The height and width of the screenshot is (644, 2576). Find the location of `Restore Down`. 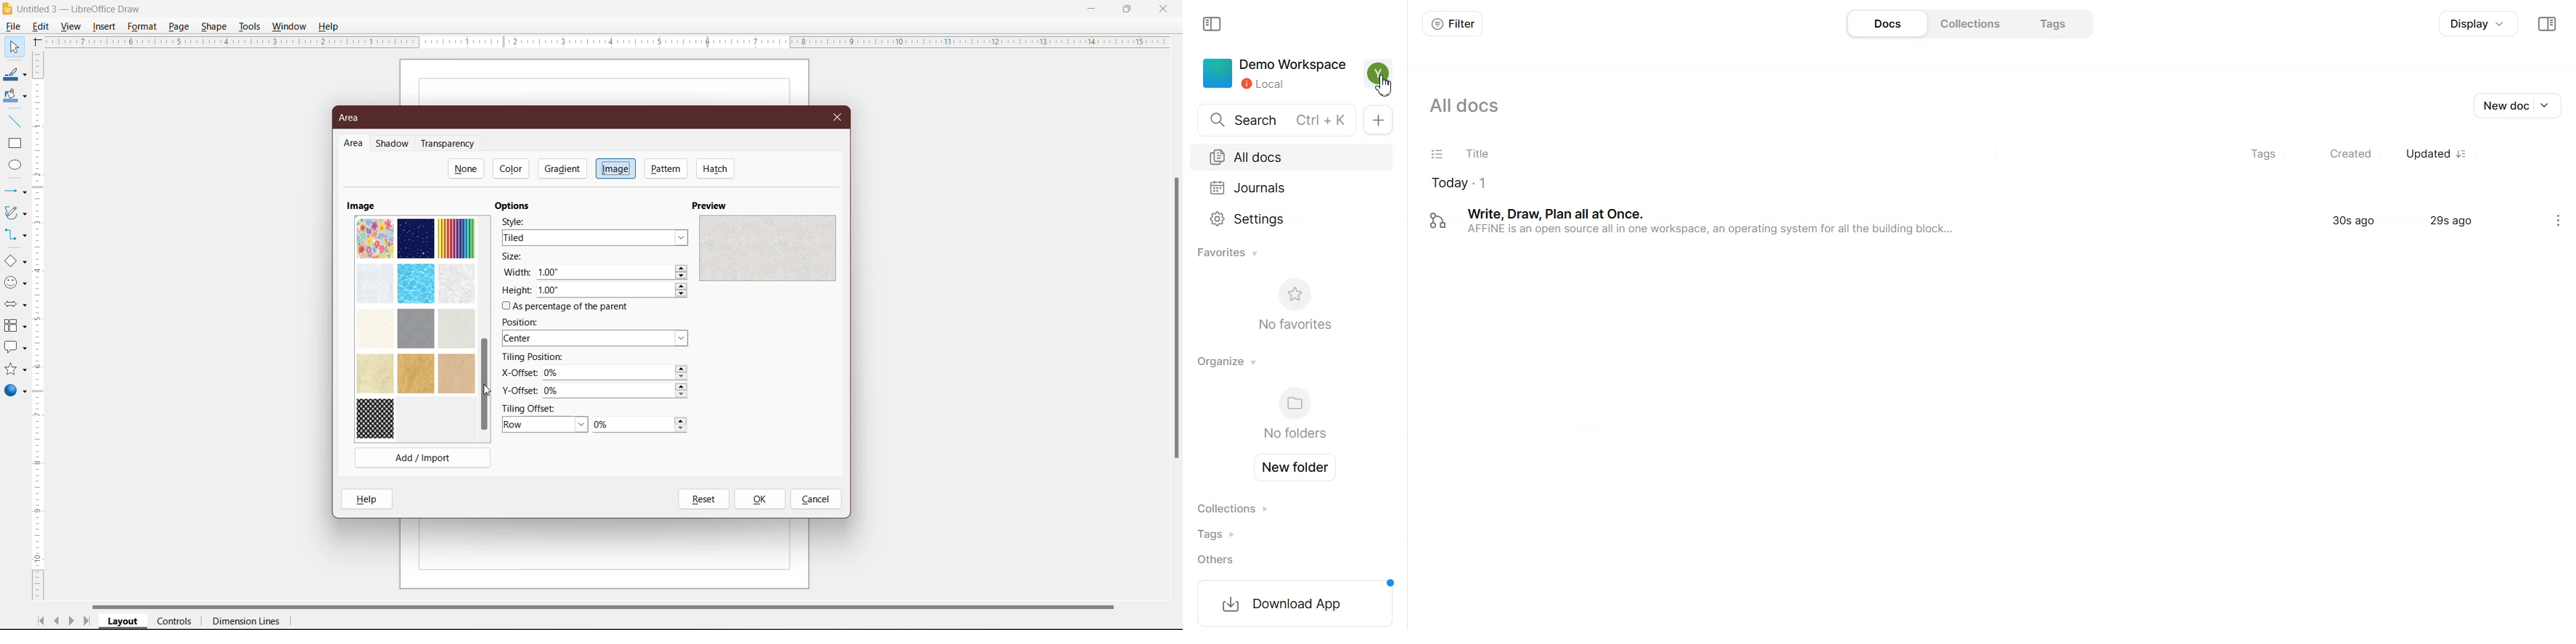

Restore Down is located at coordinates (1127, 8).